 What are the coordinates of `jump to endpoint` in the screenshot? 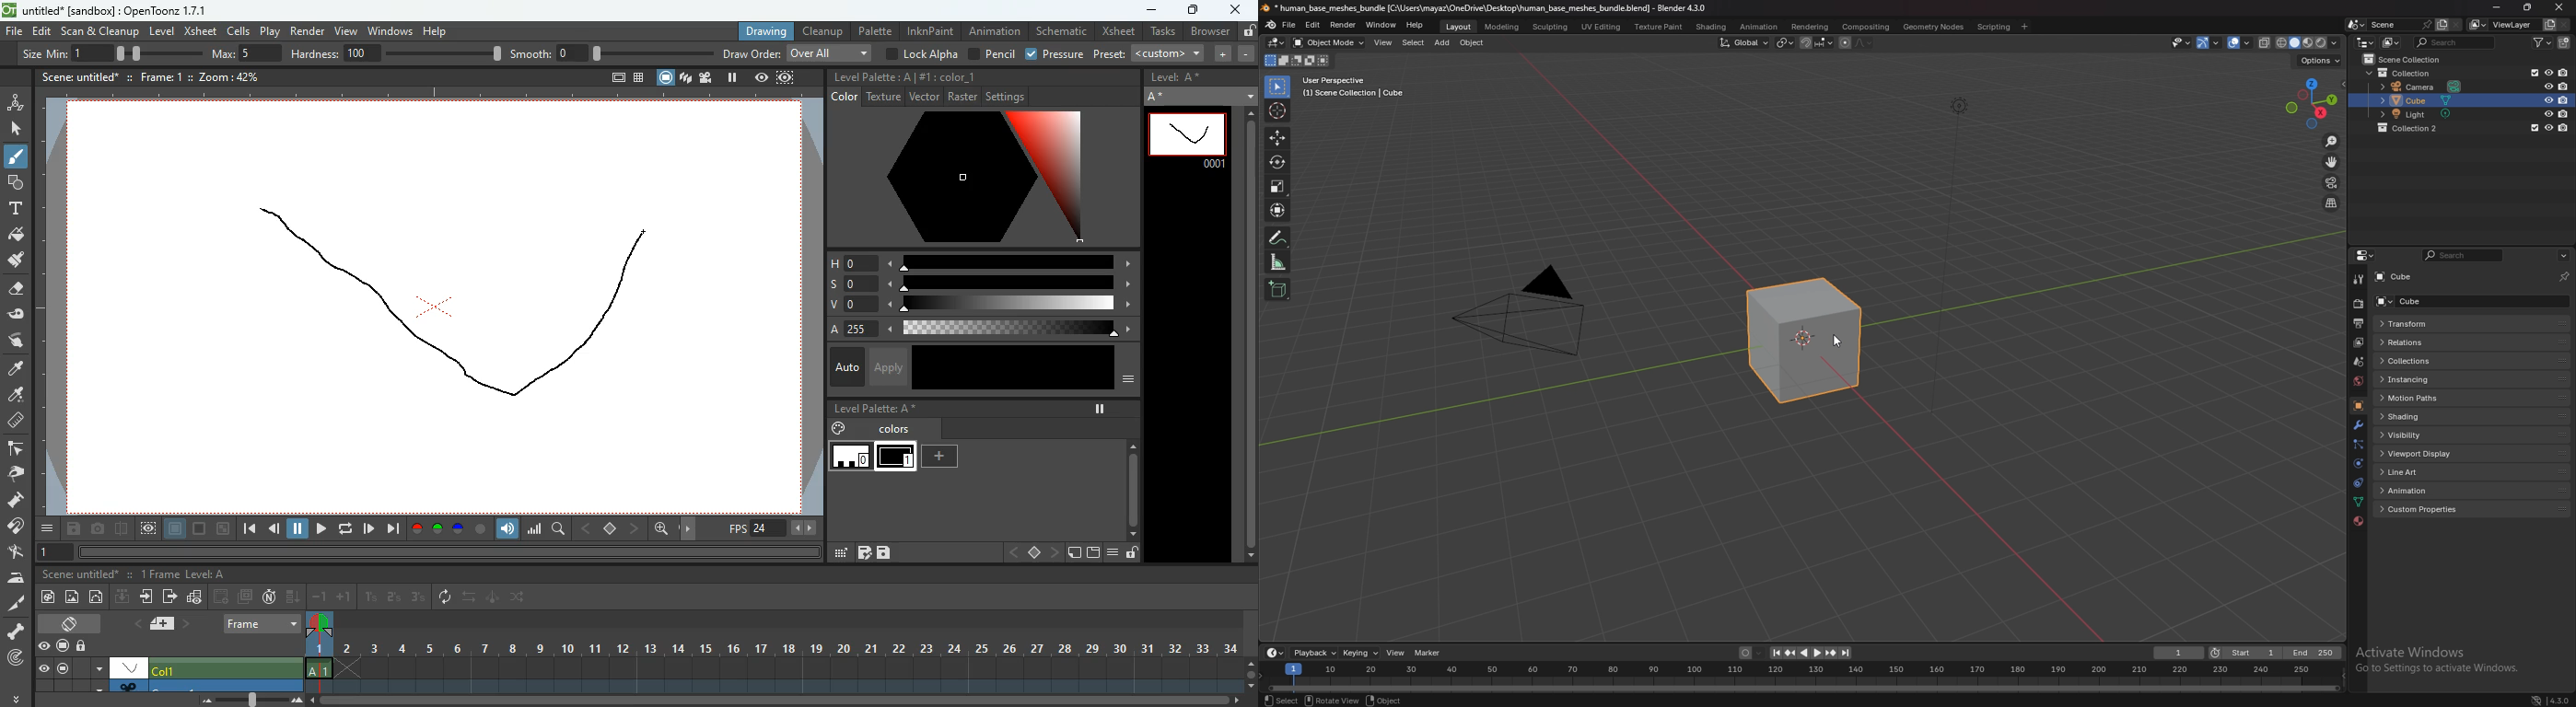 It's located at (1775, 653).